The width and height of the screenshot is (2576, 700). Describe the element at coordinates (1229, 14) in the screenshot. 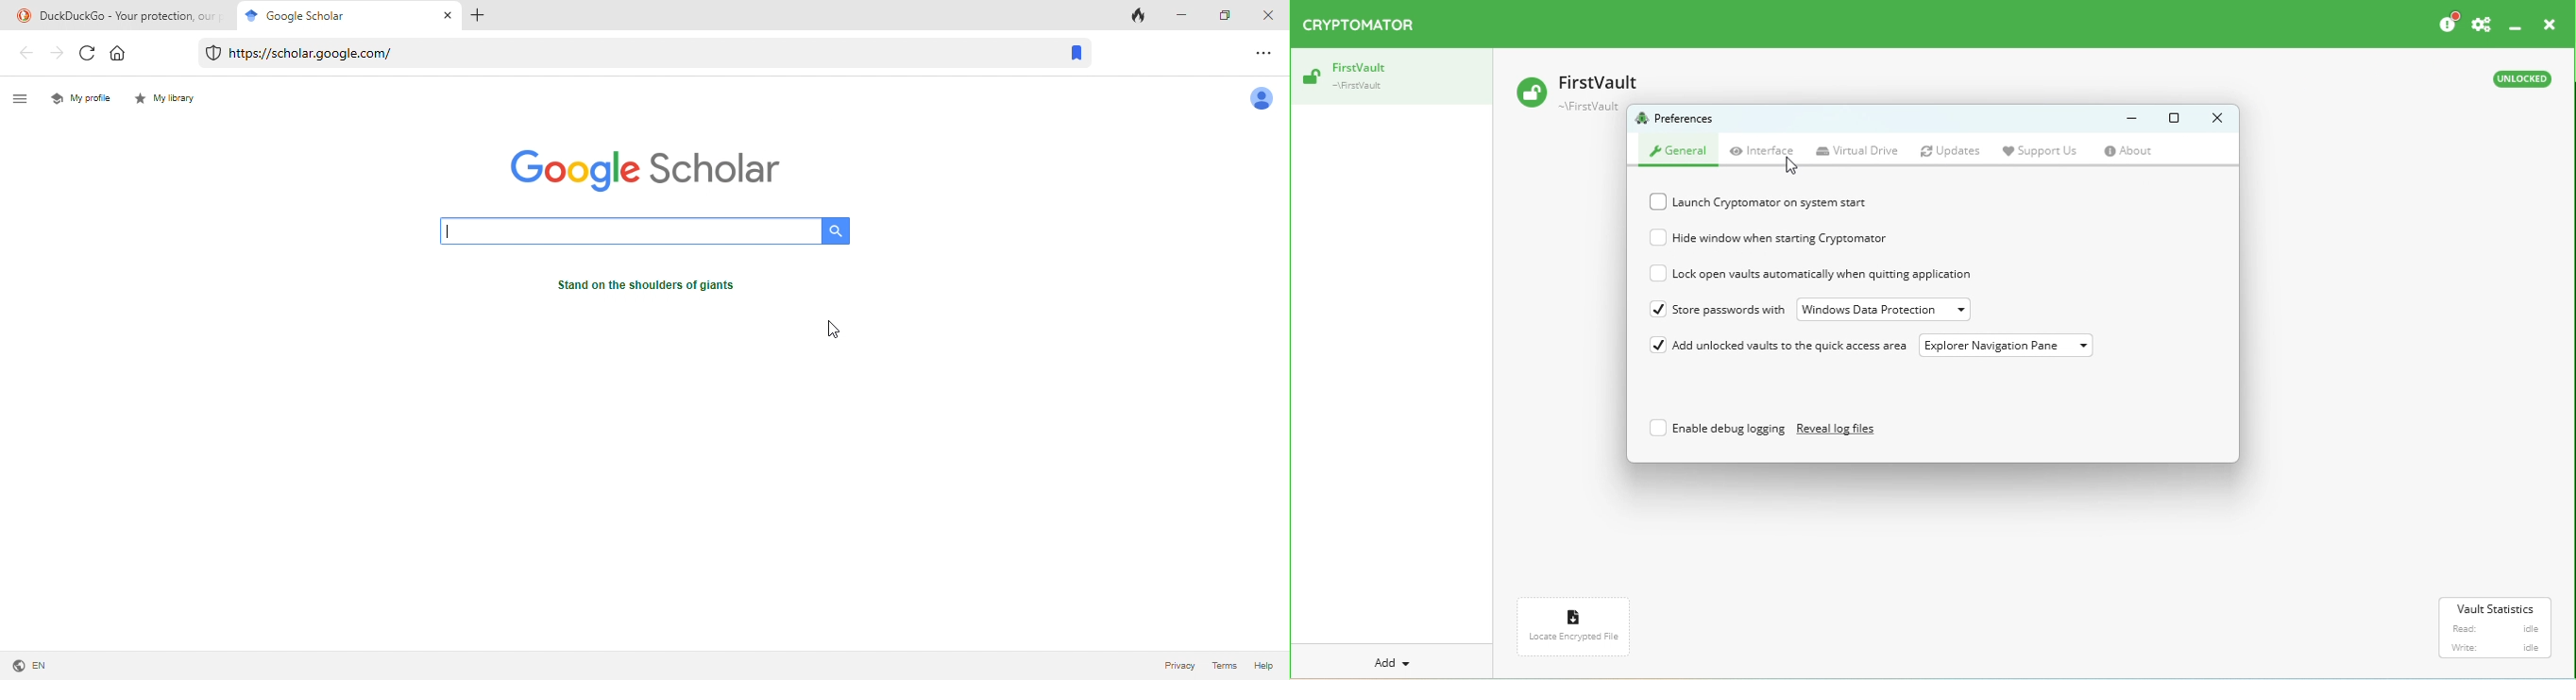

I see `maximize` at that location.